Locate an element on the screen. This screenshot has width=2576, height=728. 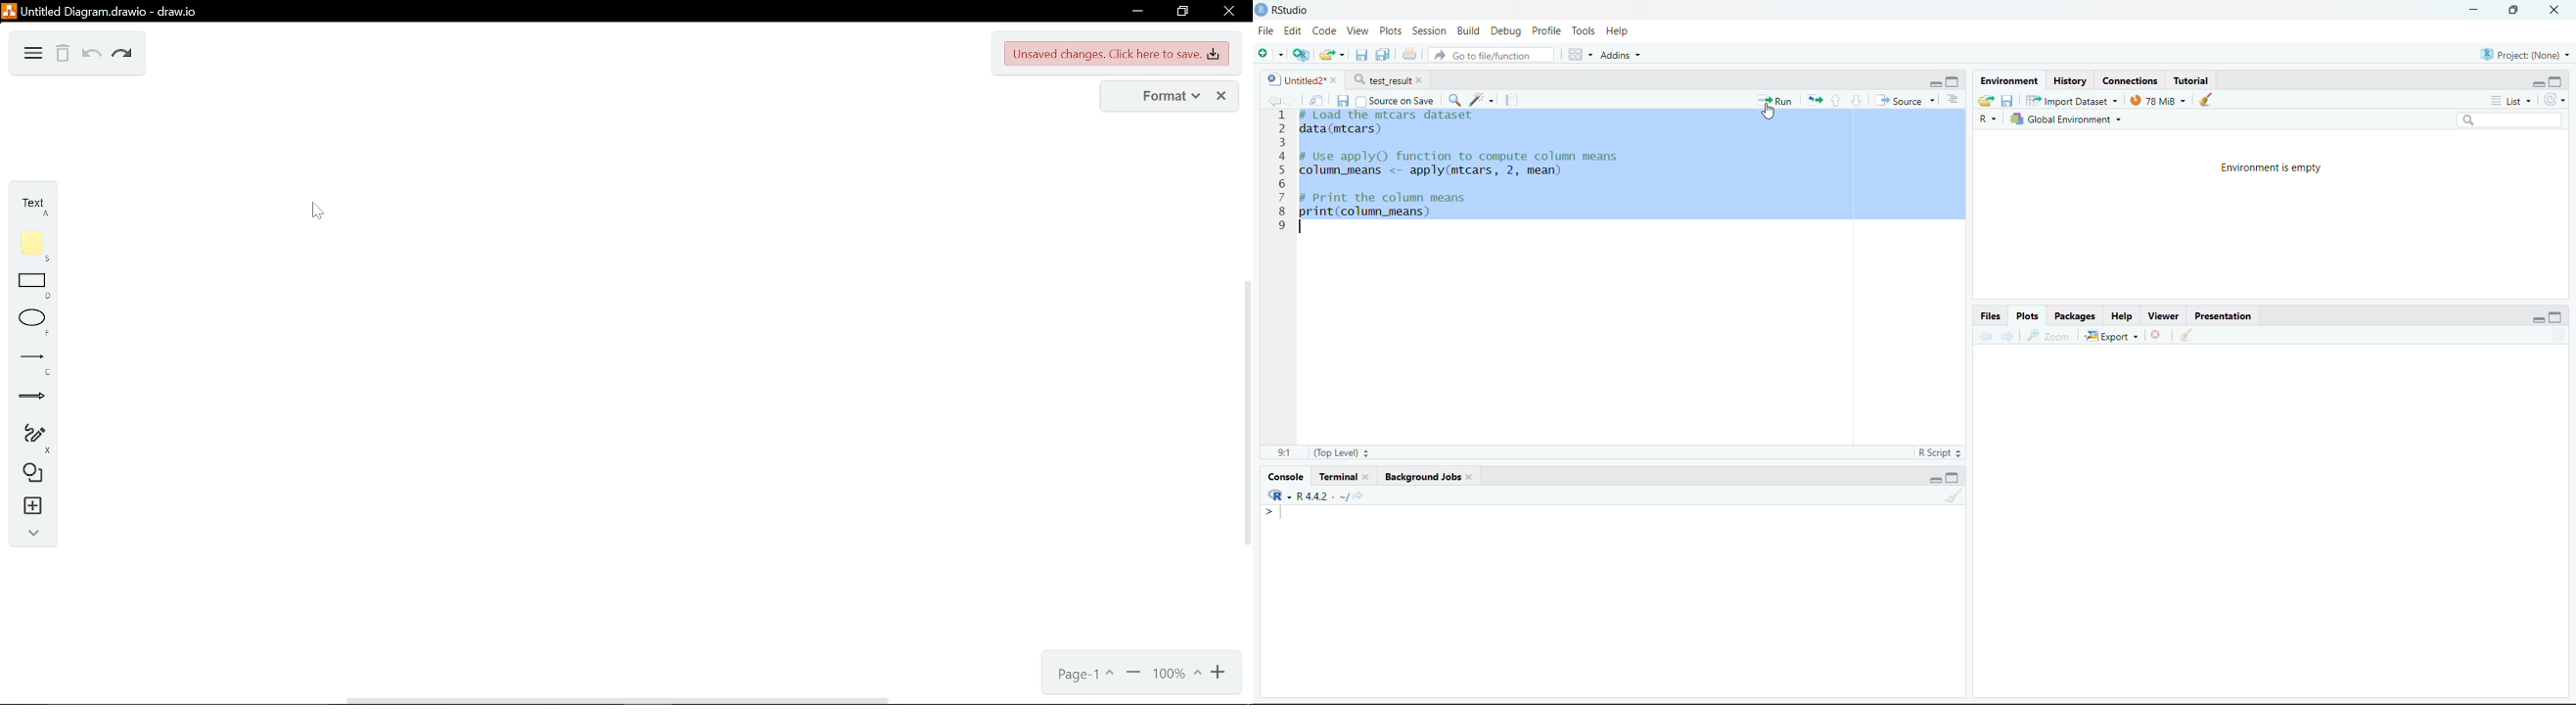
Presentation is located at coordinates (2224, 313).